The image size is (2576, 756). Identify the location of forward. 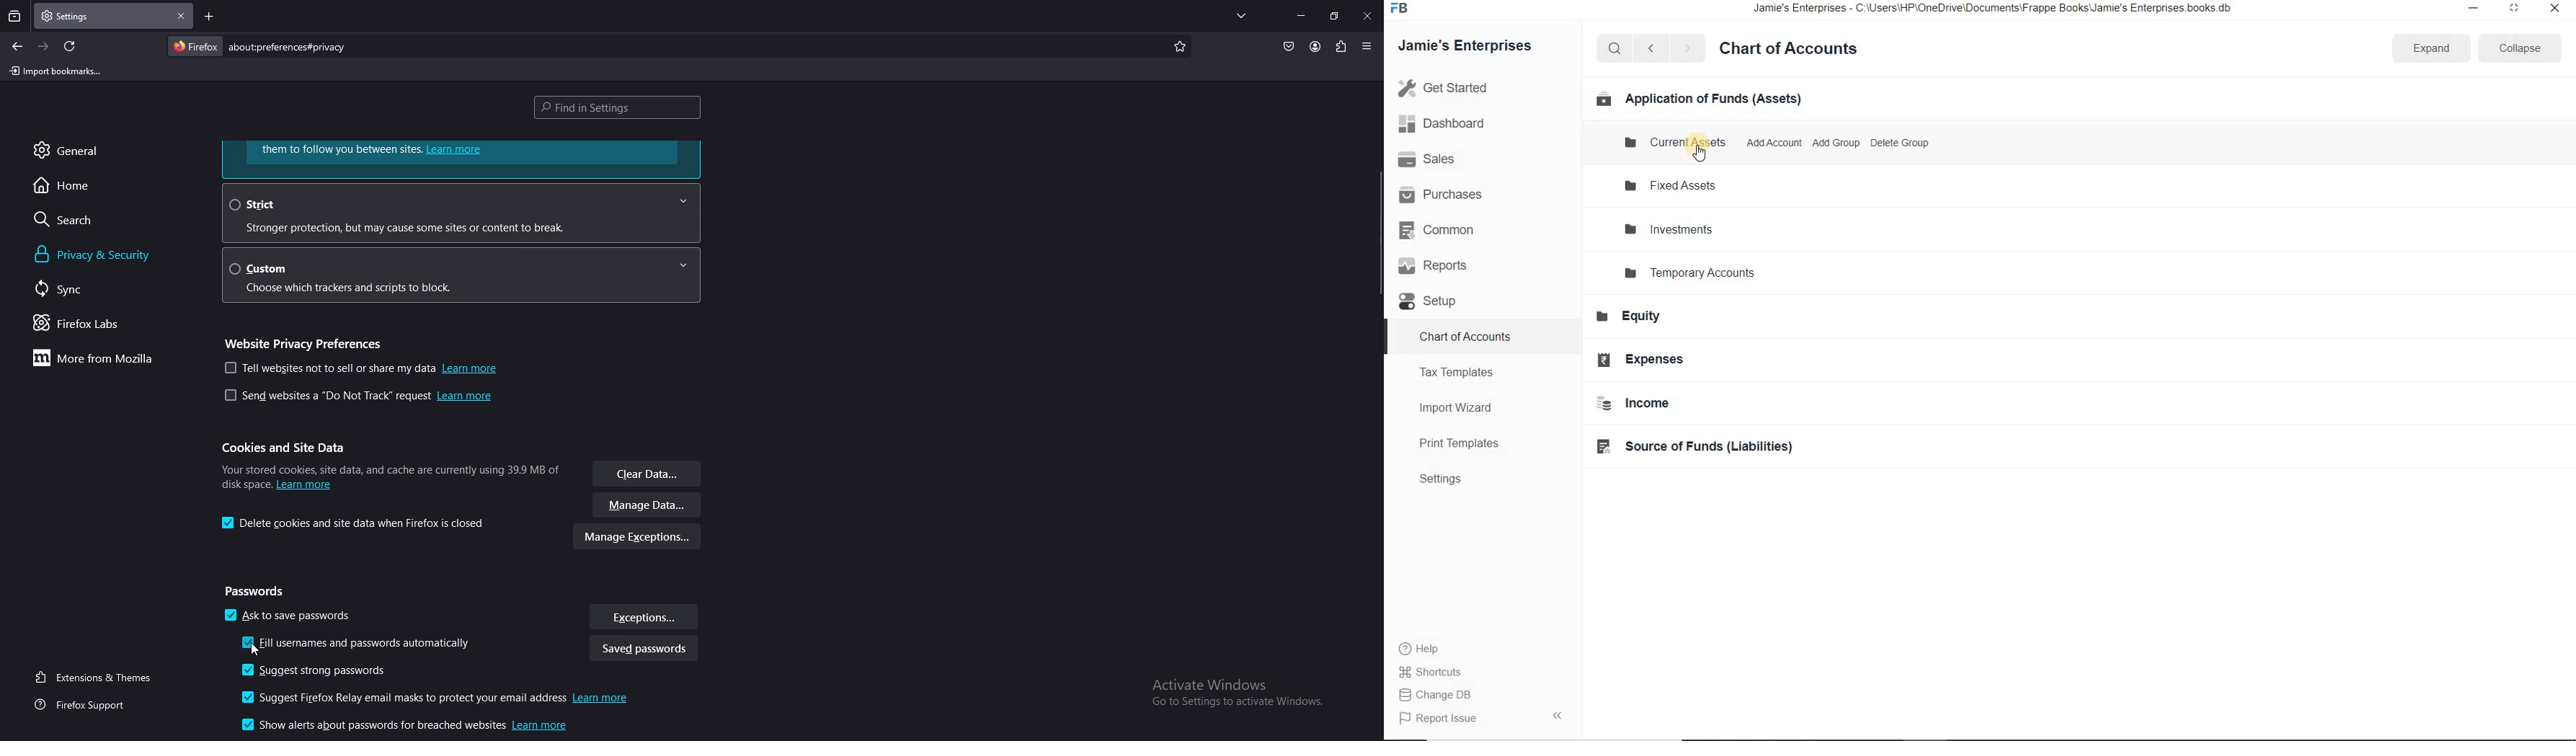
(1688, 48).